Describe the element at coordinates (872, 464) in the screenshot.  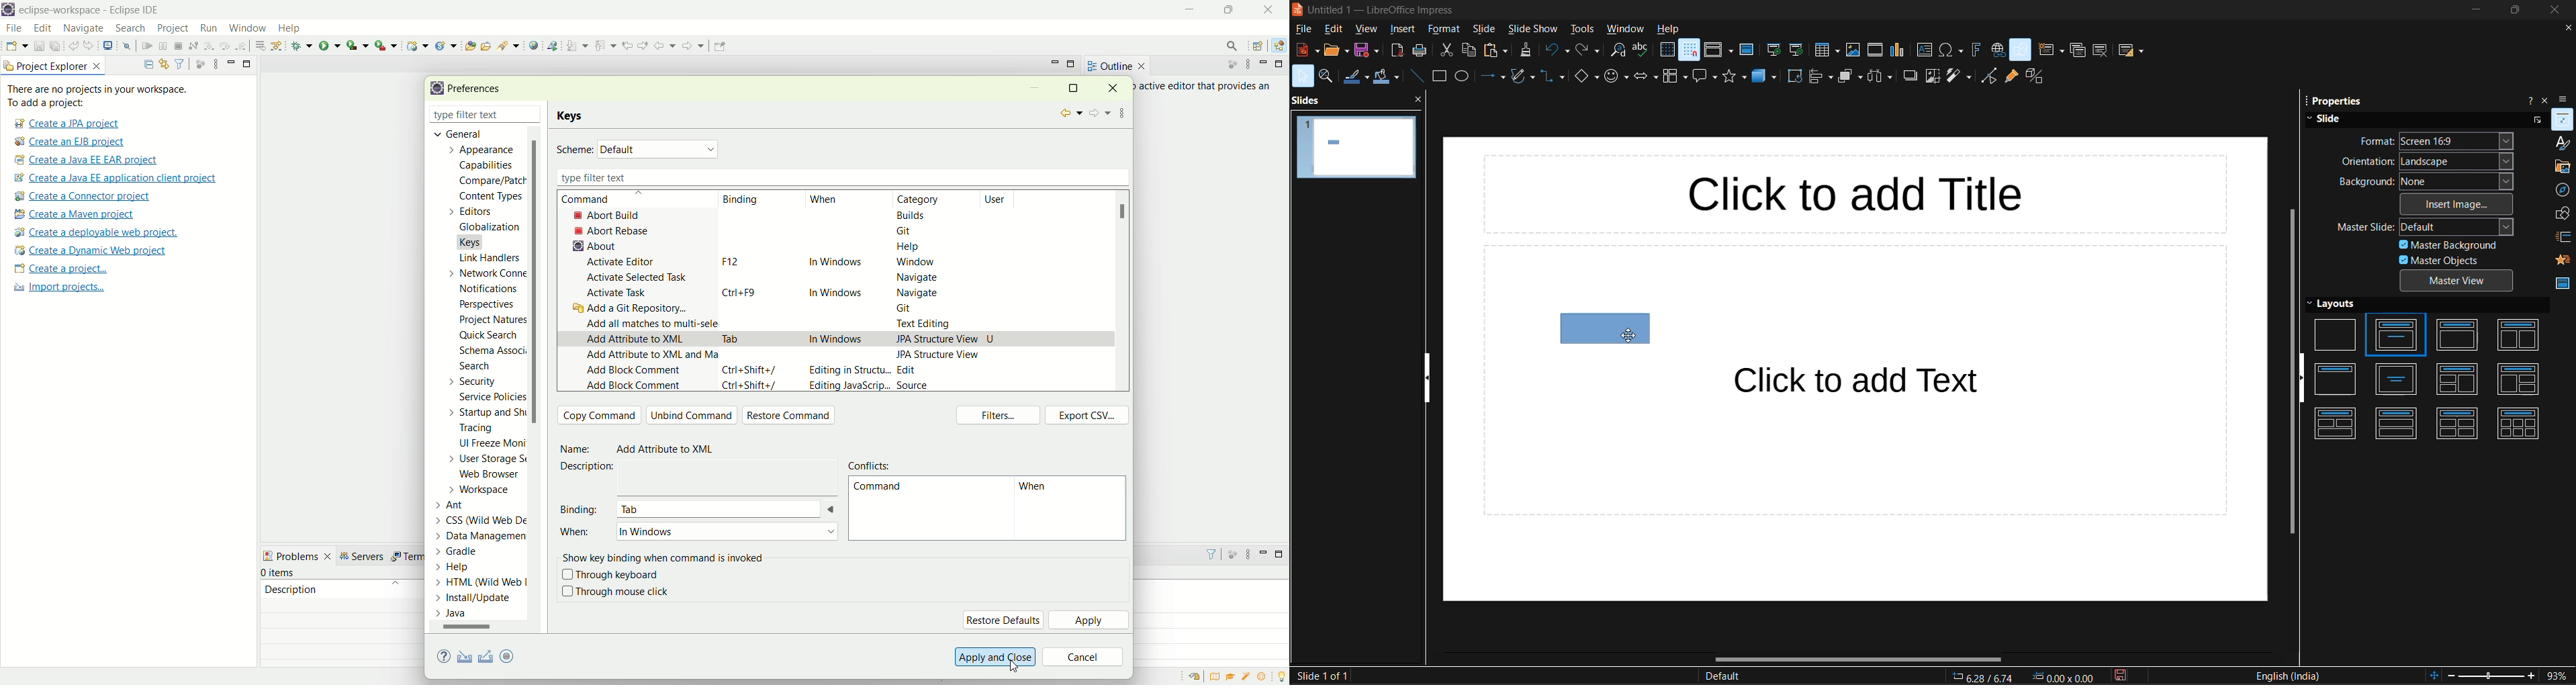
I see `conflict` at that location.